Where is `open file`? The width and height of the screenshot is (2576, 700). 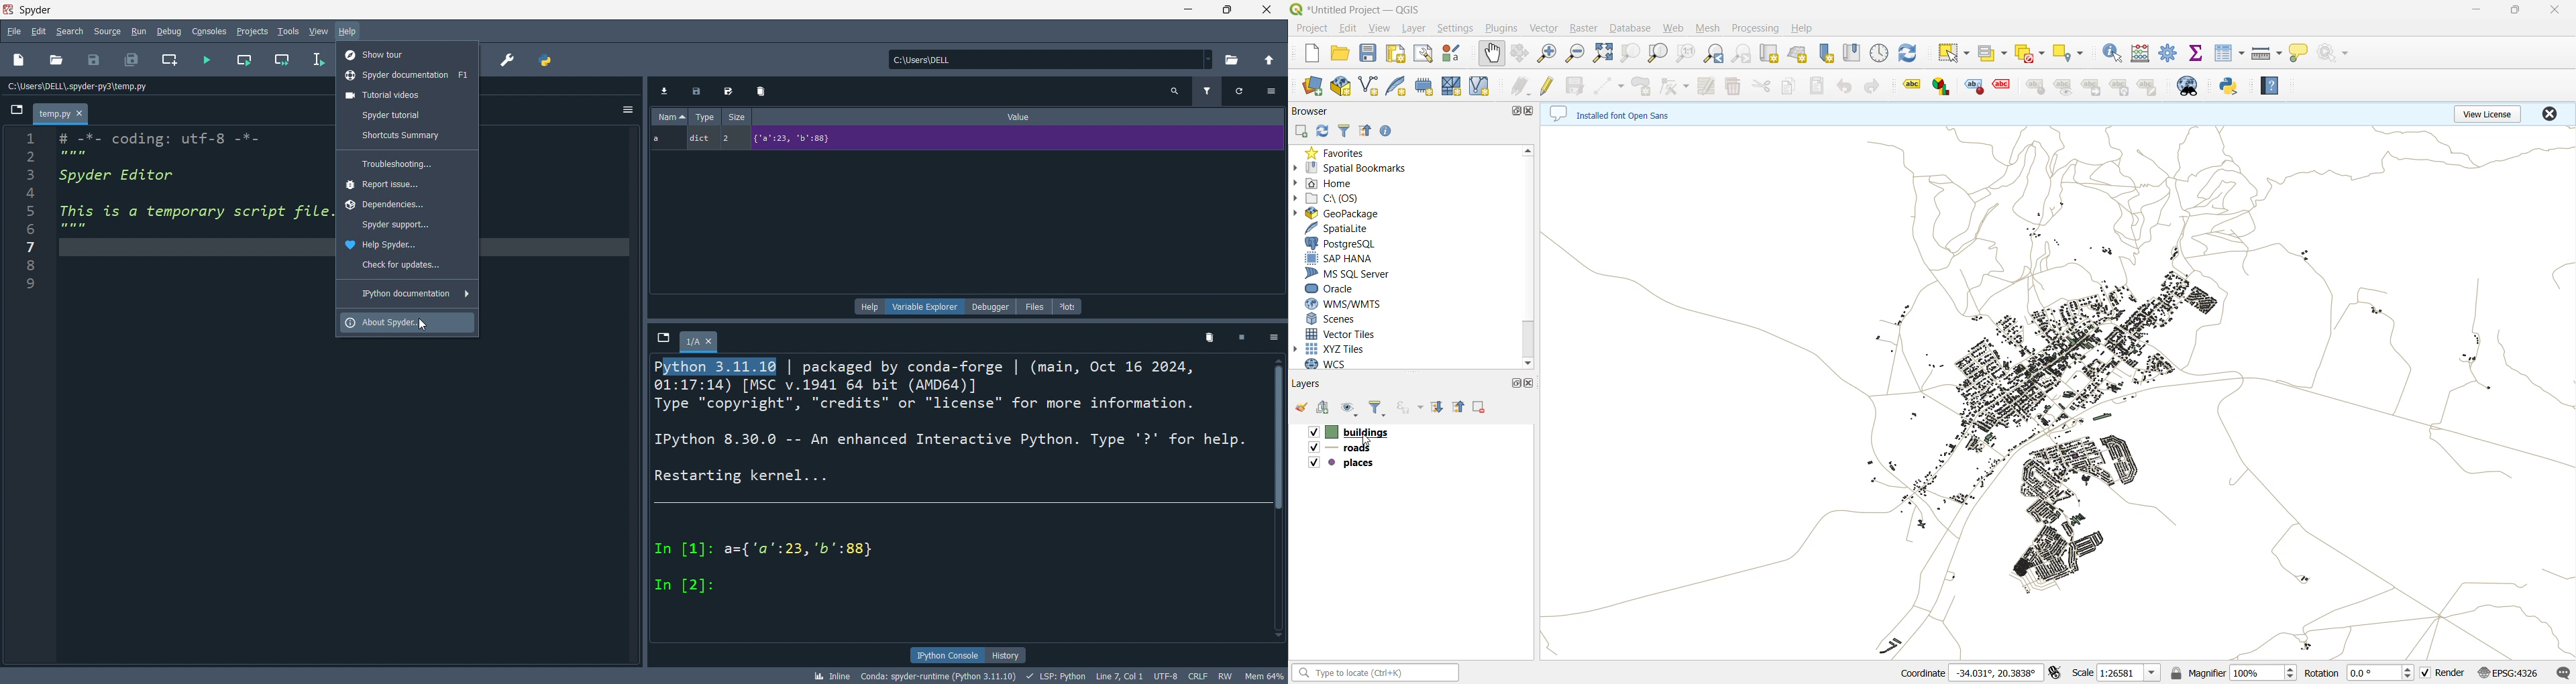
open file is located at coordinates (56, 61).